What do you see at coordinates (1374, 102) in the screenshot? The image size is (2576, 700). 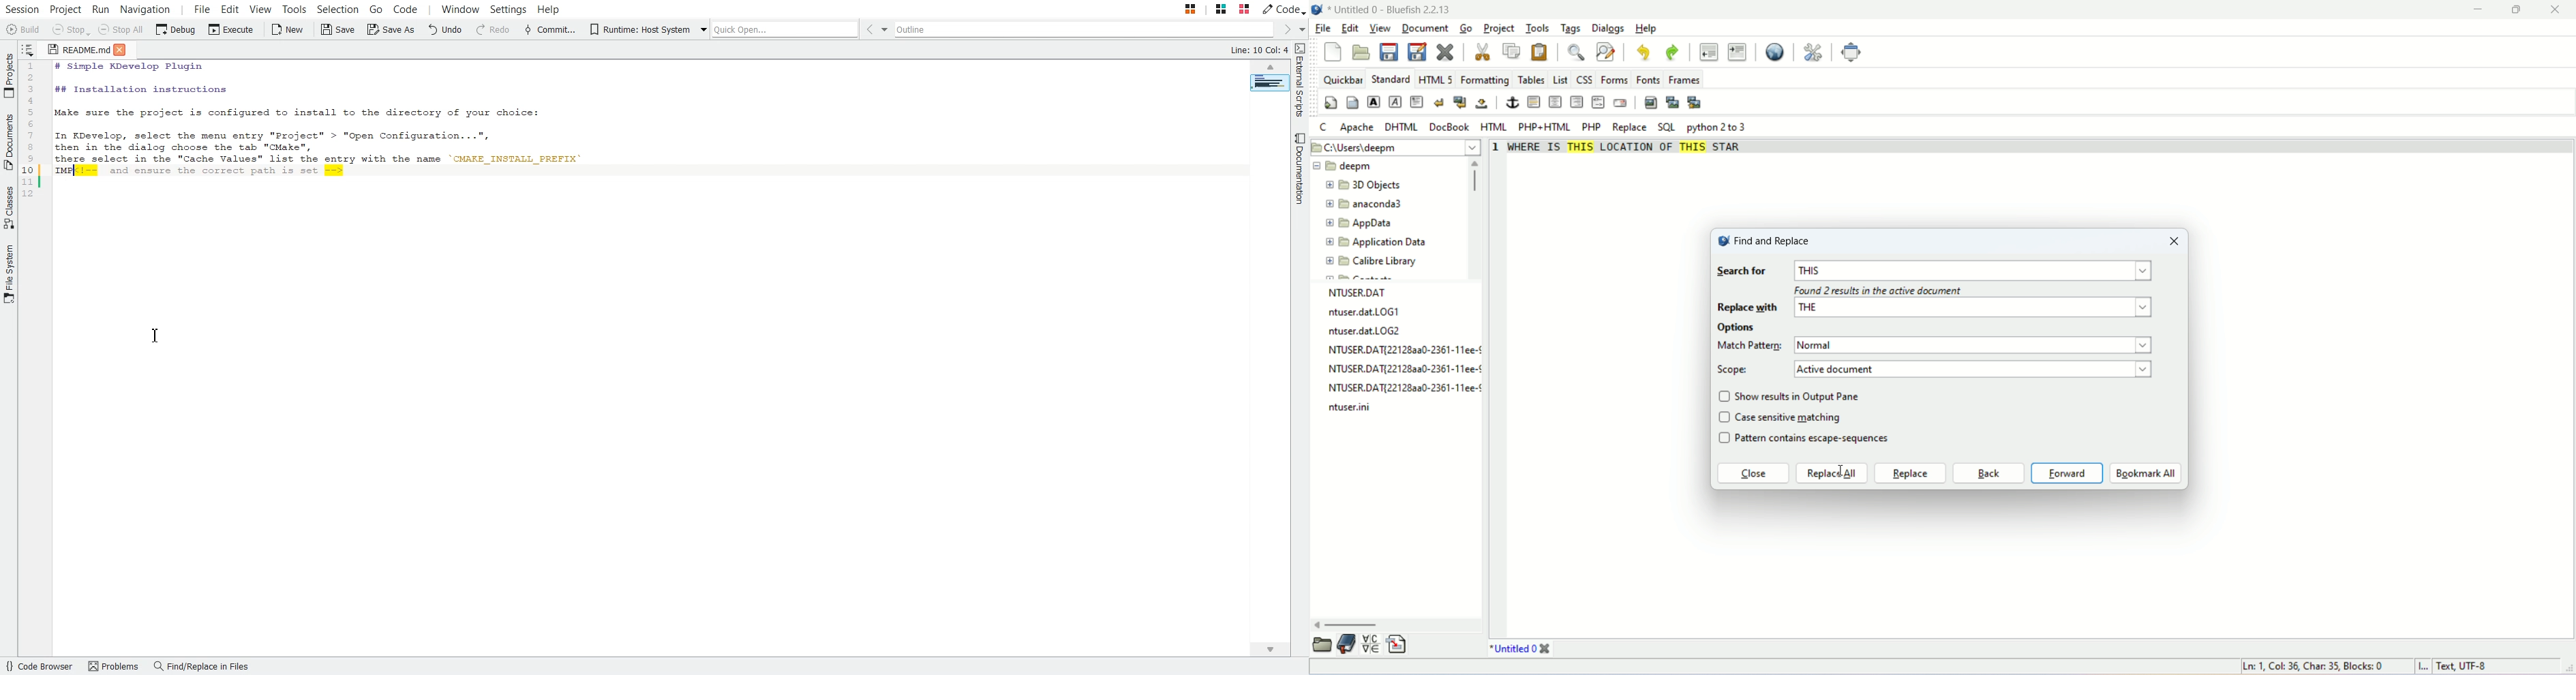 I see `strong` at bounding box center [1374, 102].